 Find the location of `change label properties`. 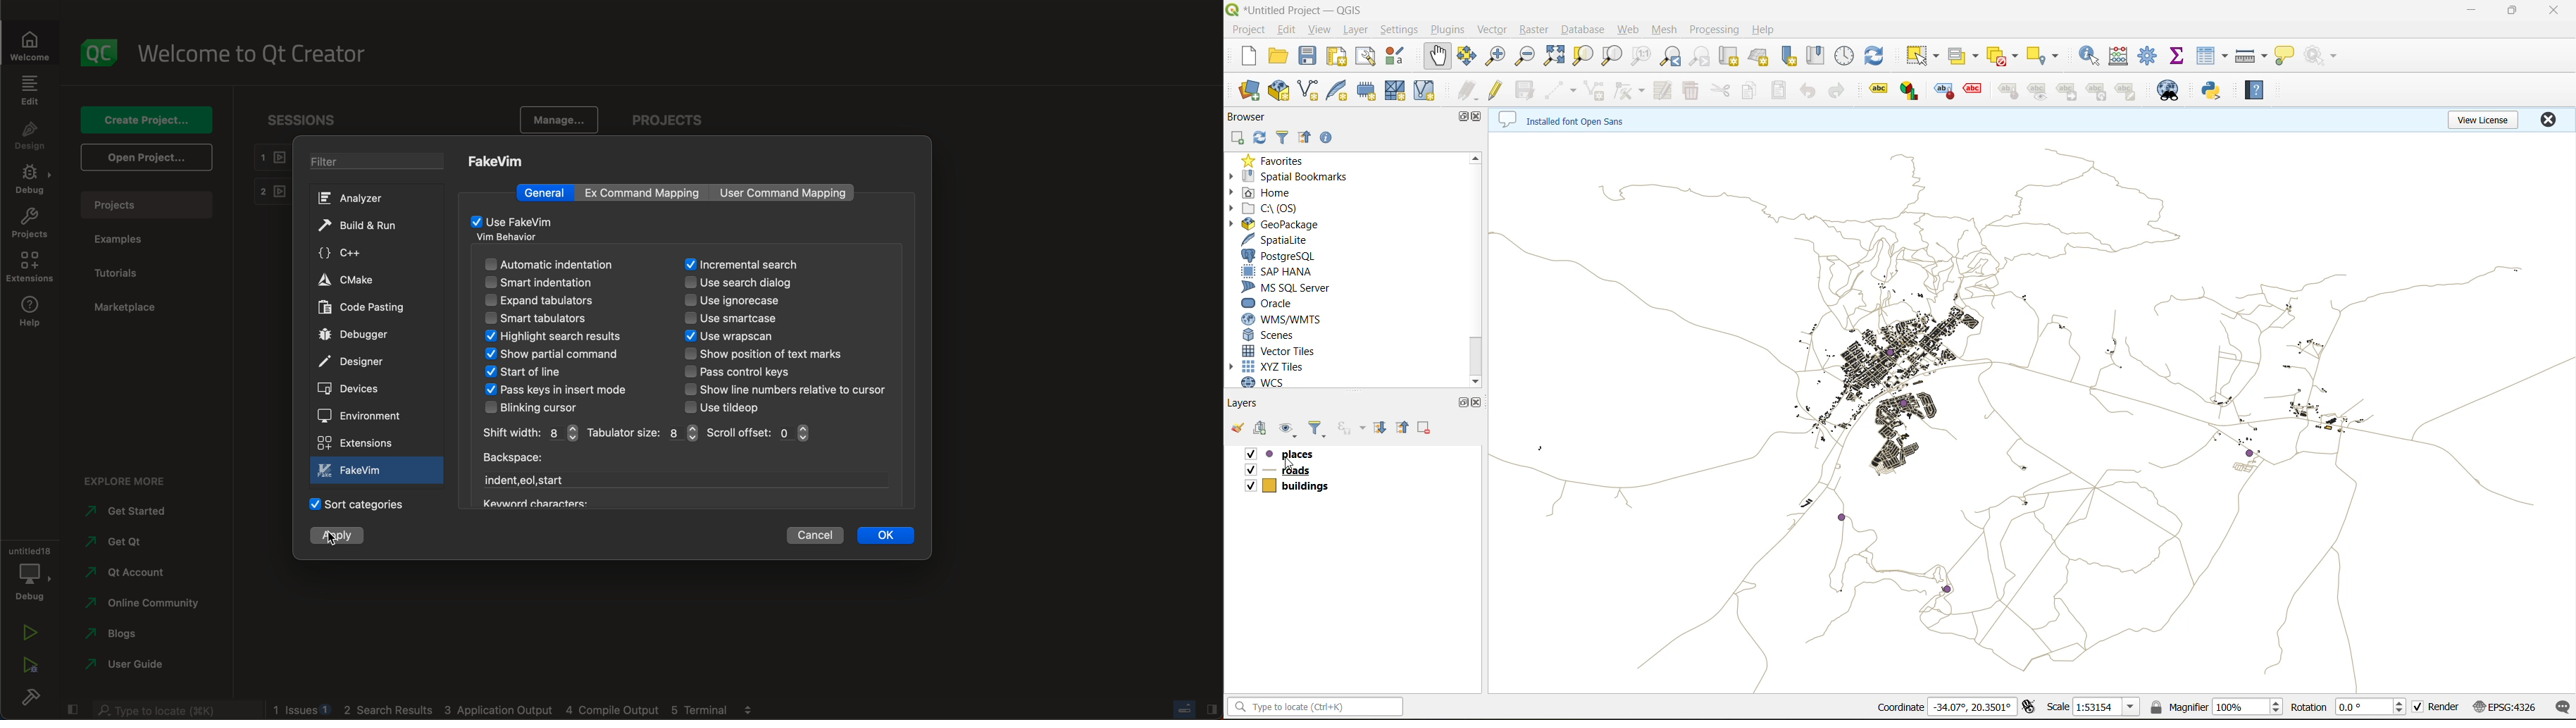

change label properties is located at coordinates (2129, 92).